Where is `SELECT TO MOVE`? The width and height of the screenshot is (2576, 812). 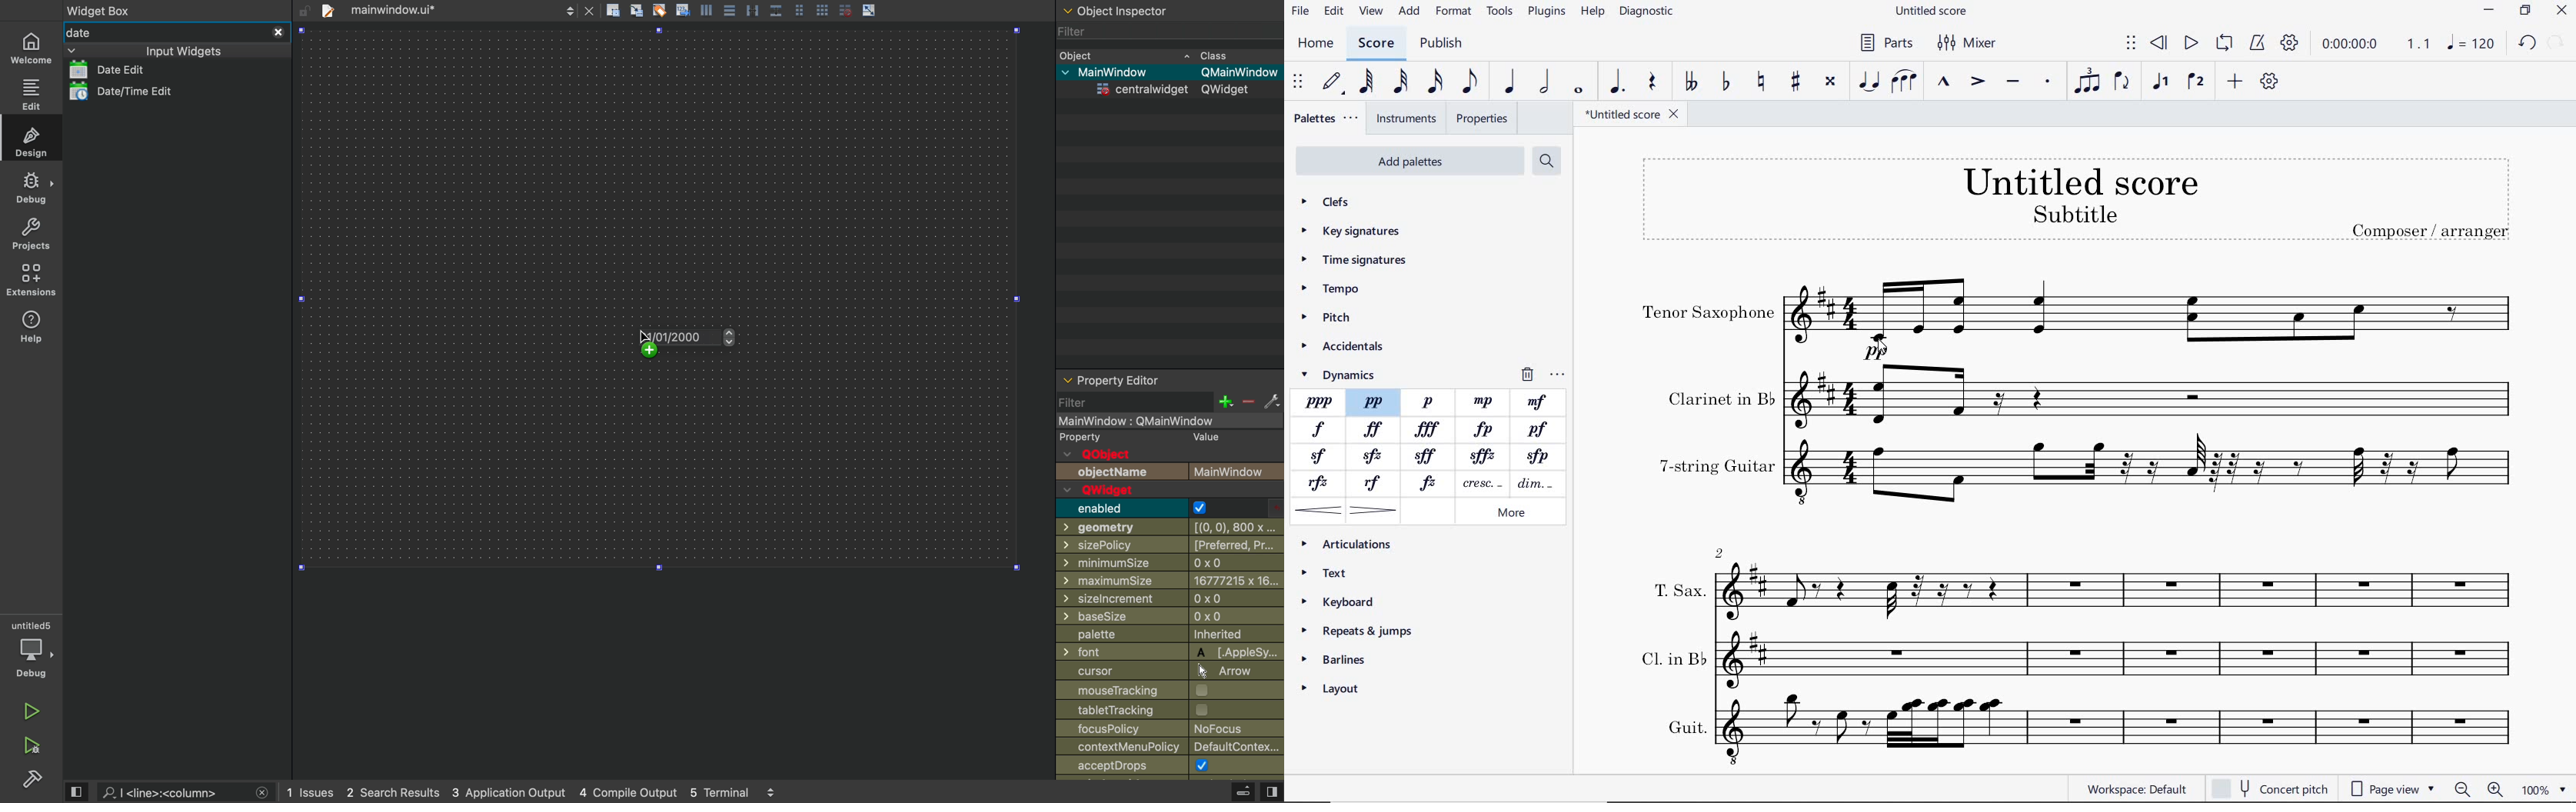
SELECT TO MOVE is located at coordinates (2134, 44).